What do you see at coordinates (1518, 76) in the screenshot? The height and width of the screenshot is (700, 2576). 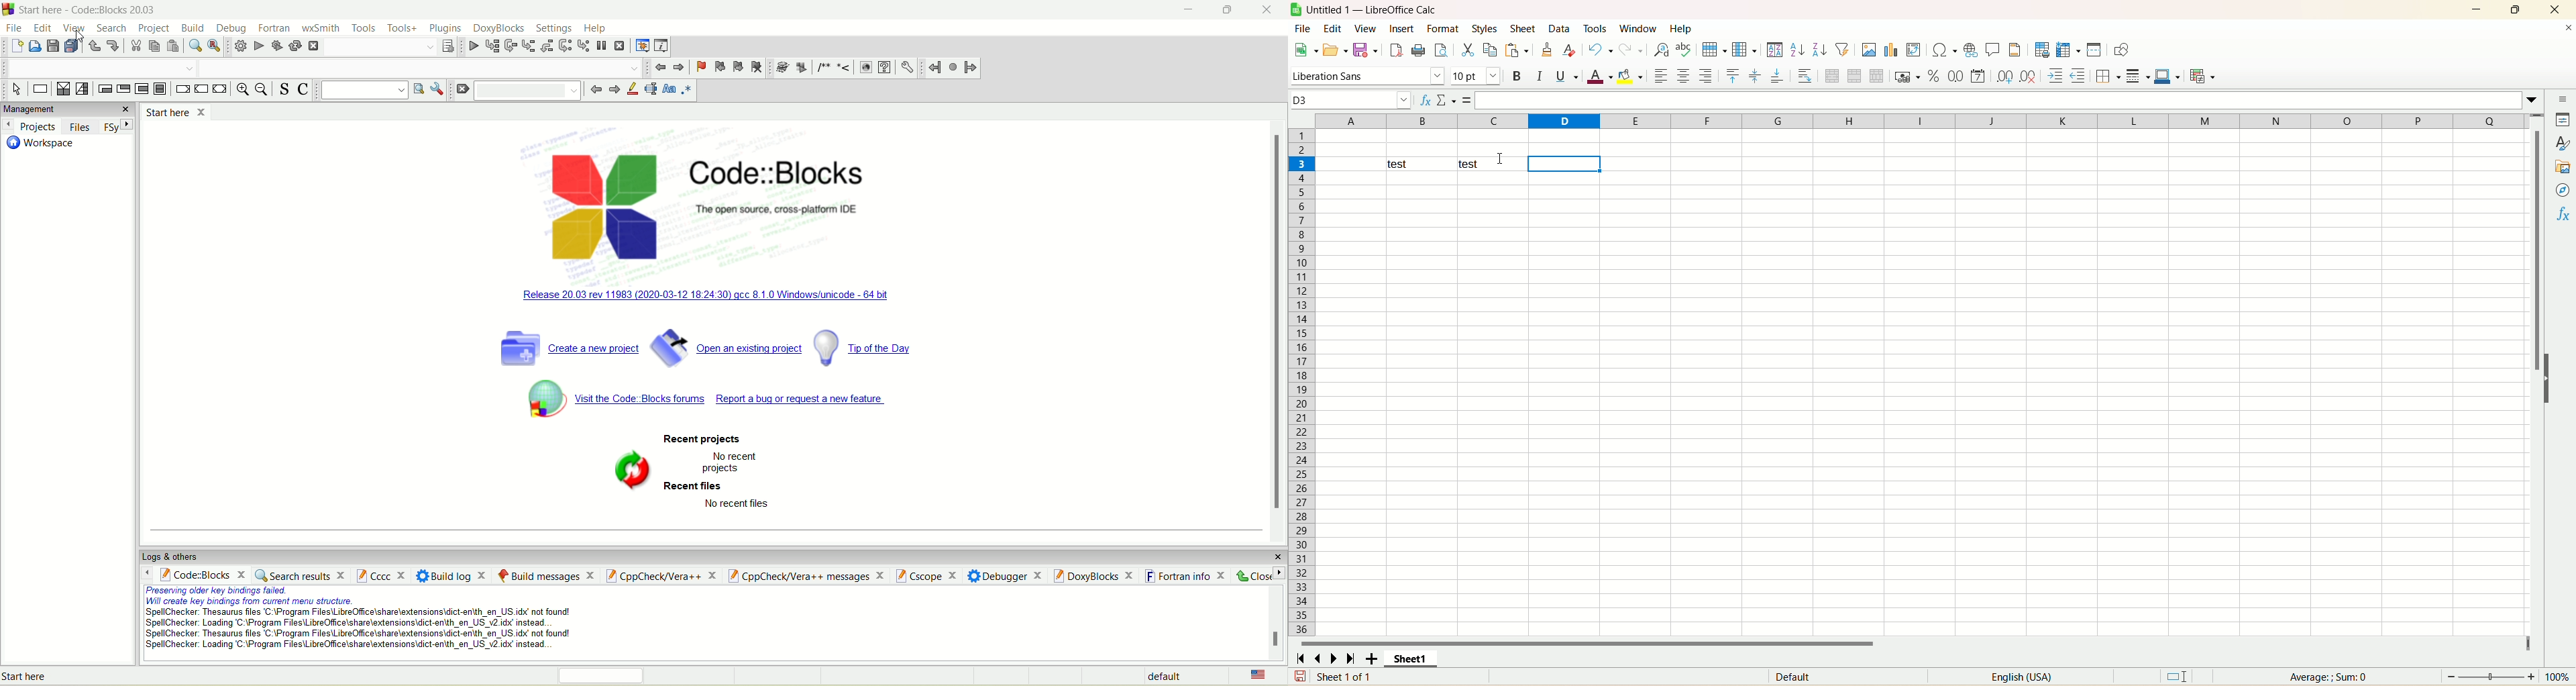 I see `bold` at bounding box center [1518, 76].